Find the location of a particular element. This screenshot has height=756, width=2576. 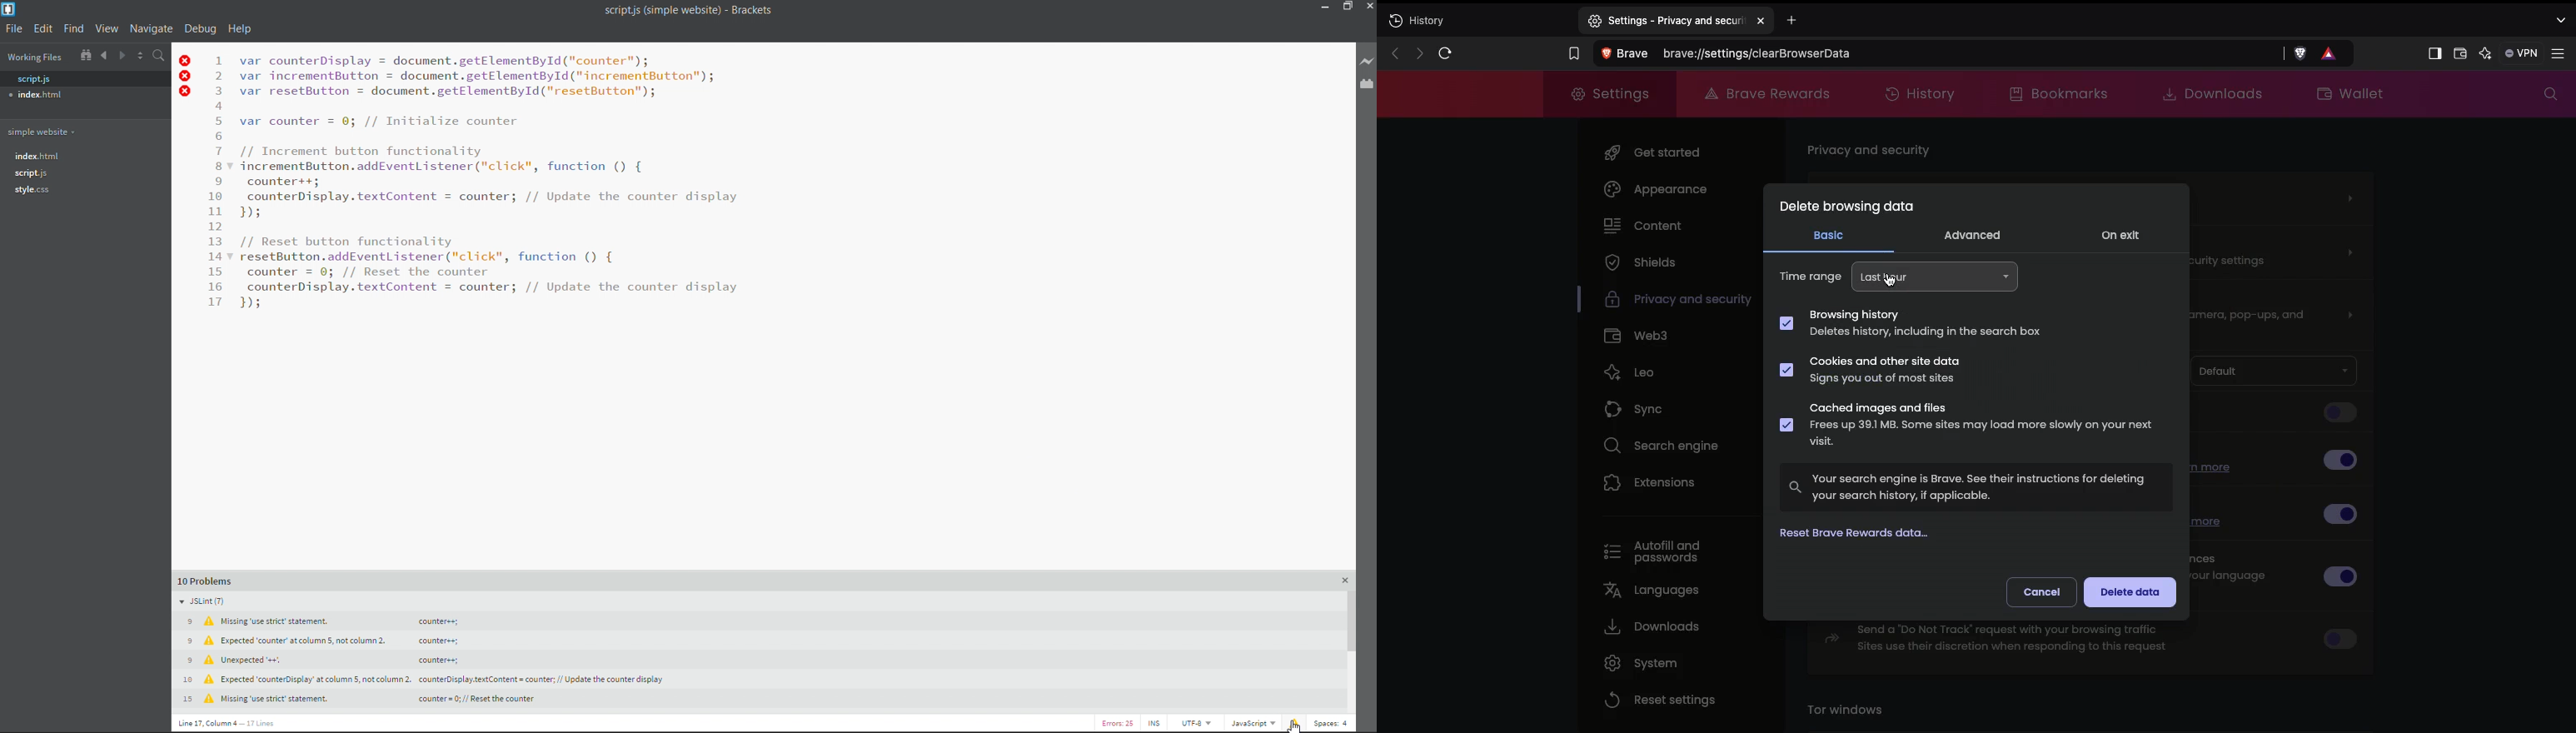

file type is located at coordinates (1252, 724).